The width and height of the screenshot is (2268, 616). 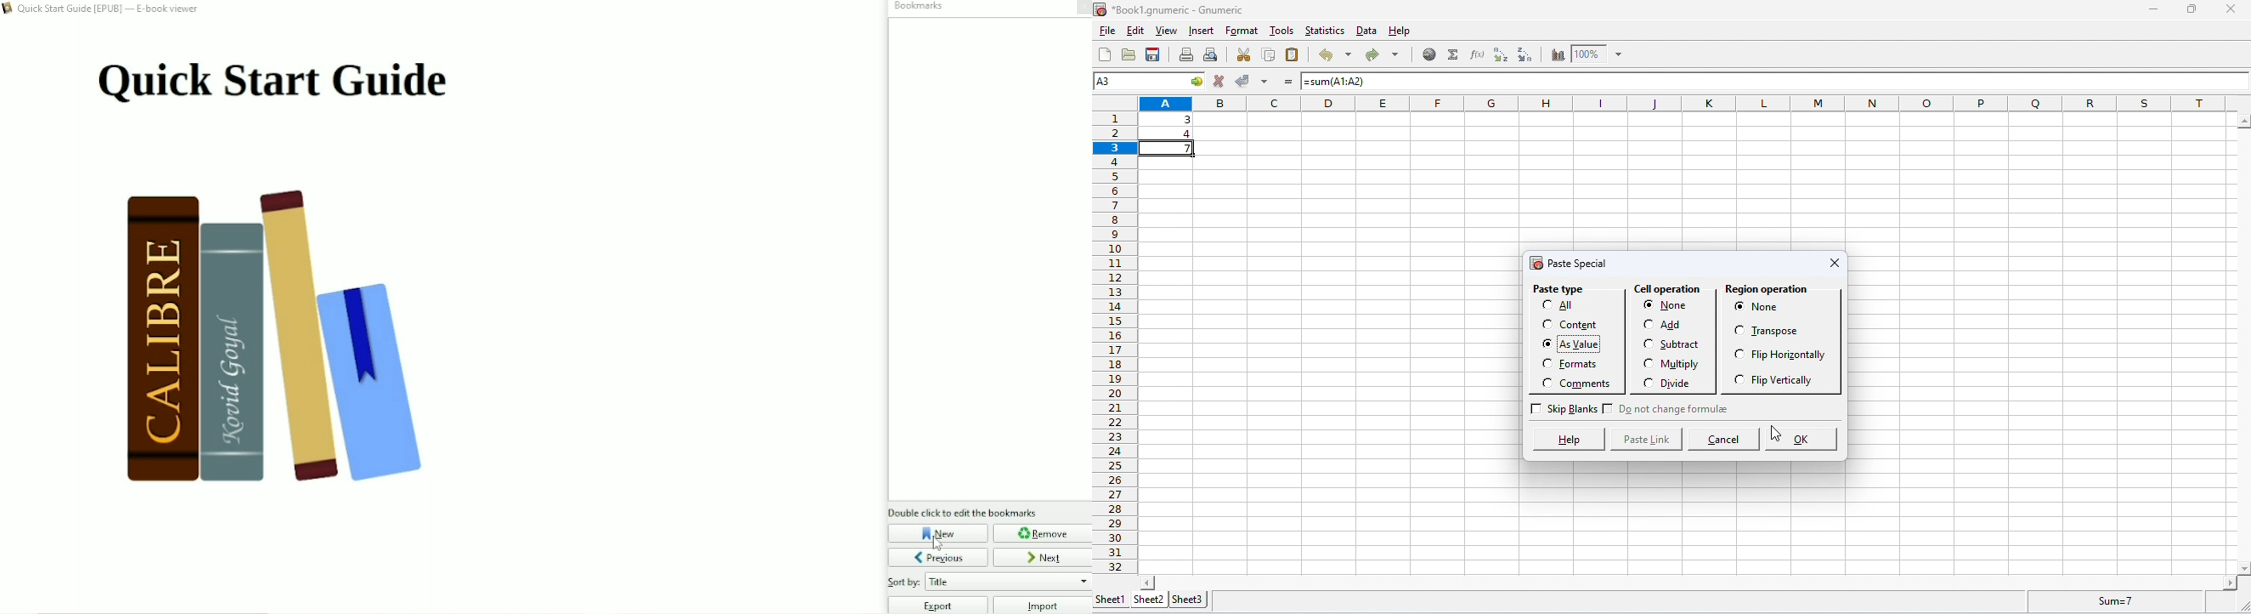 What do you see at coordinates (1503, 54) in the screenshot?
I see `sort ascending` at bounding box center [1503, 54].